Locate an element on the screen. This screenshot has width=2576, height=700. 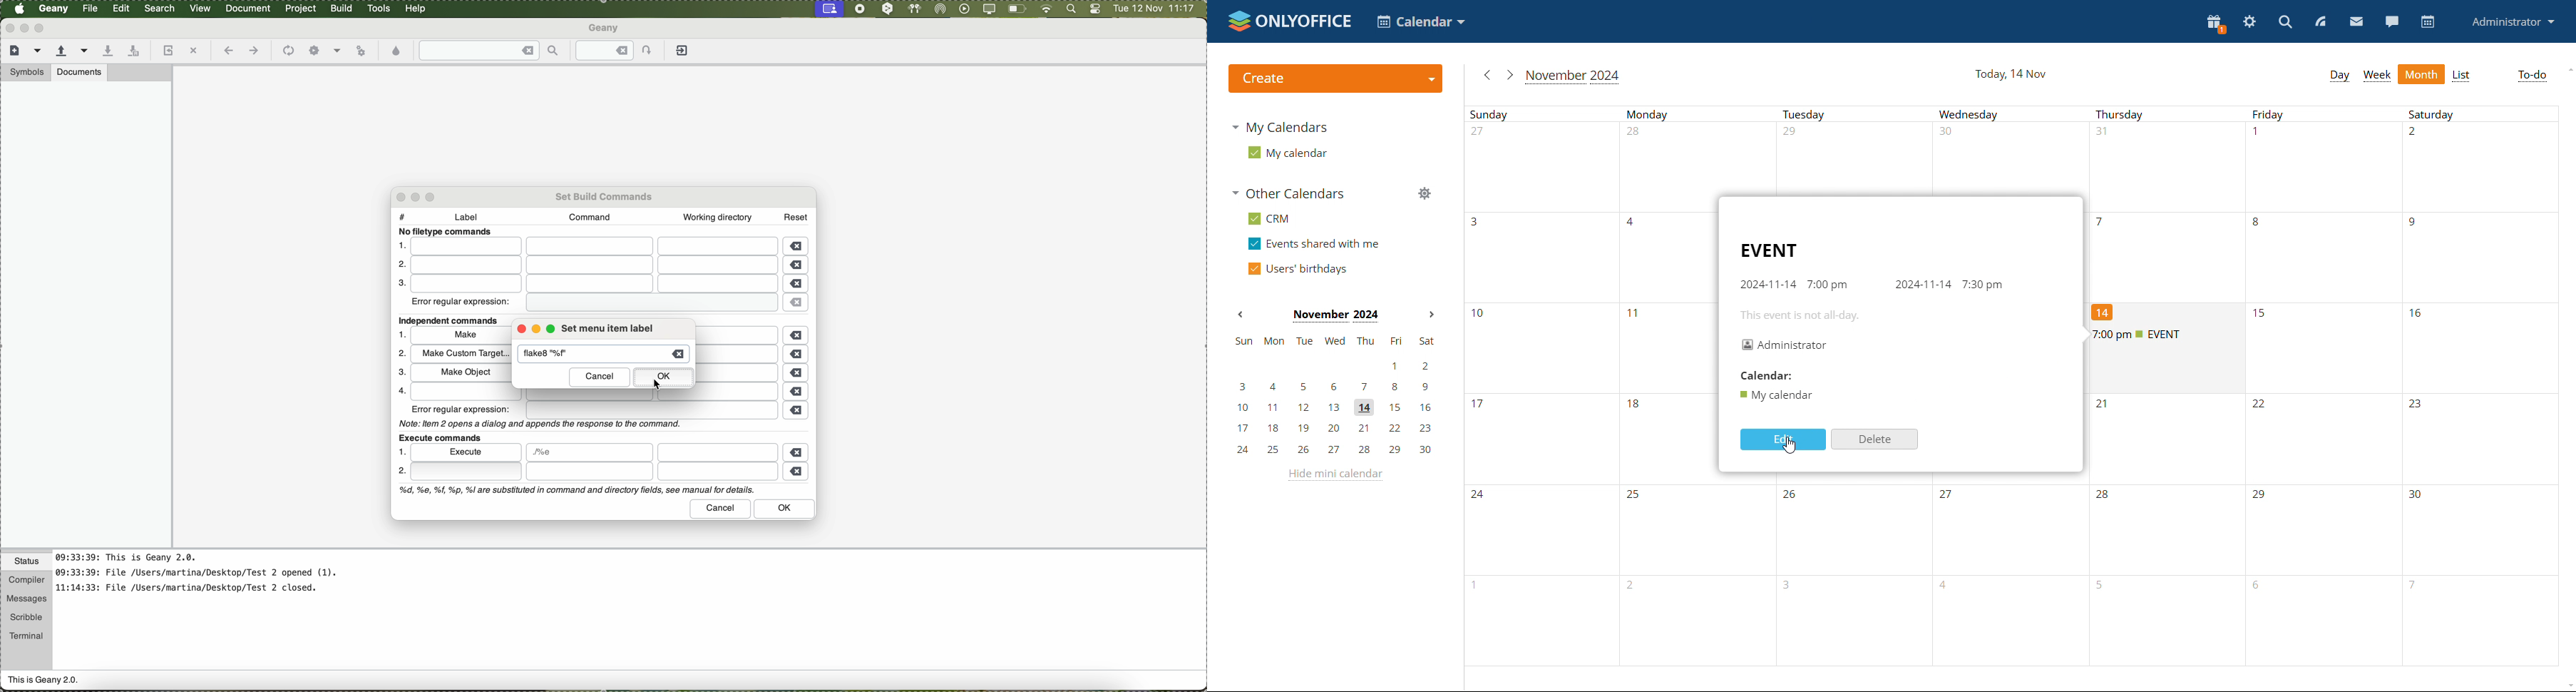
number is located at coordinates (1795, 134).